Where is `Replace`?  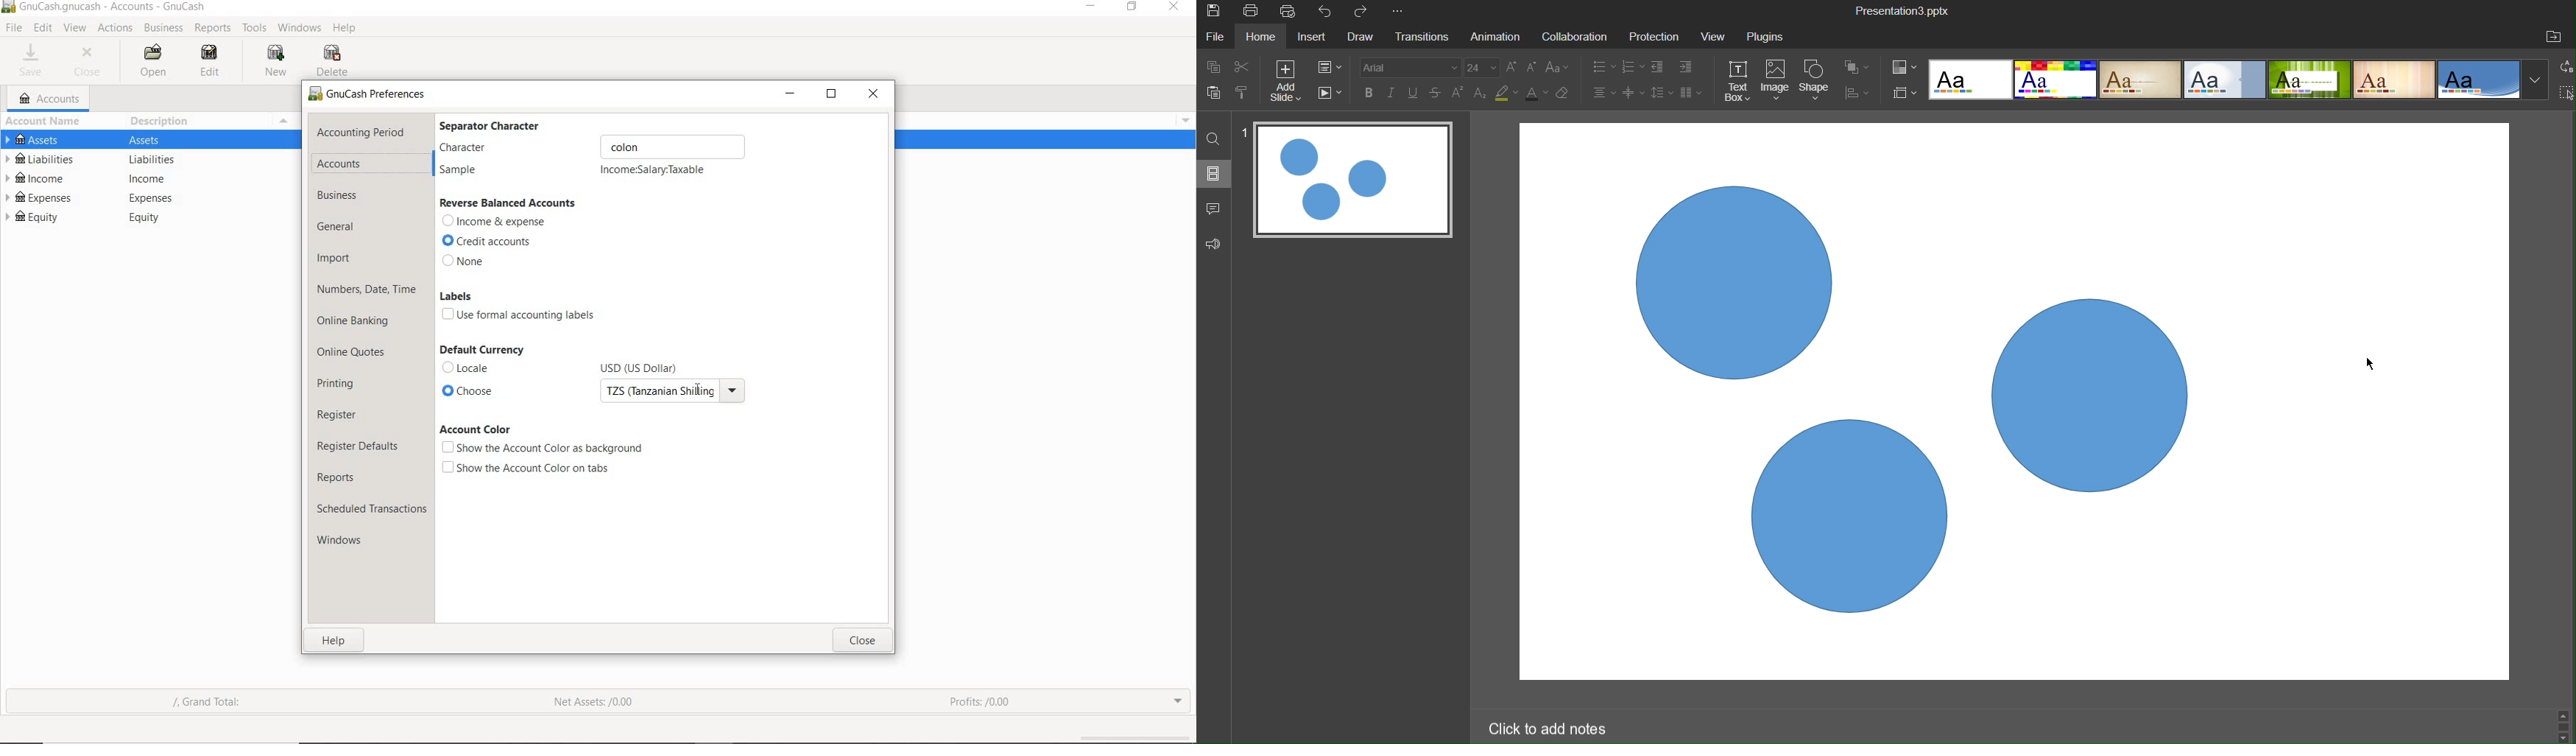
Replace is located at coordinates (2563, 70).